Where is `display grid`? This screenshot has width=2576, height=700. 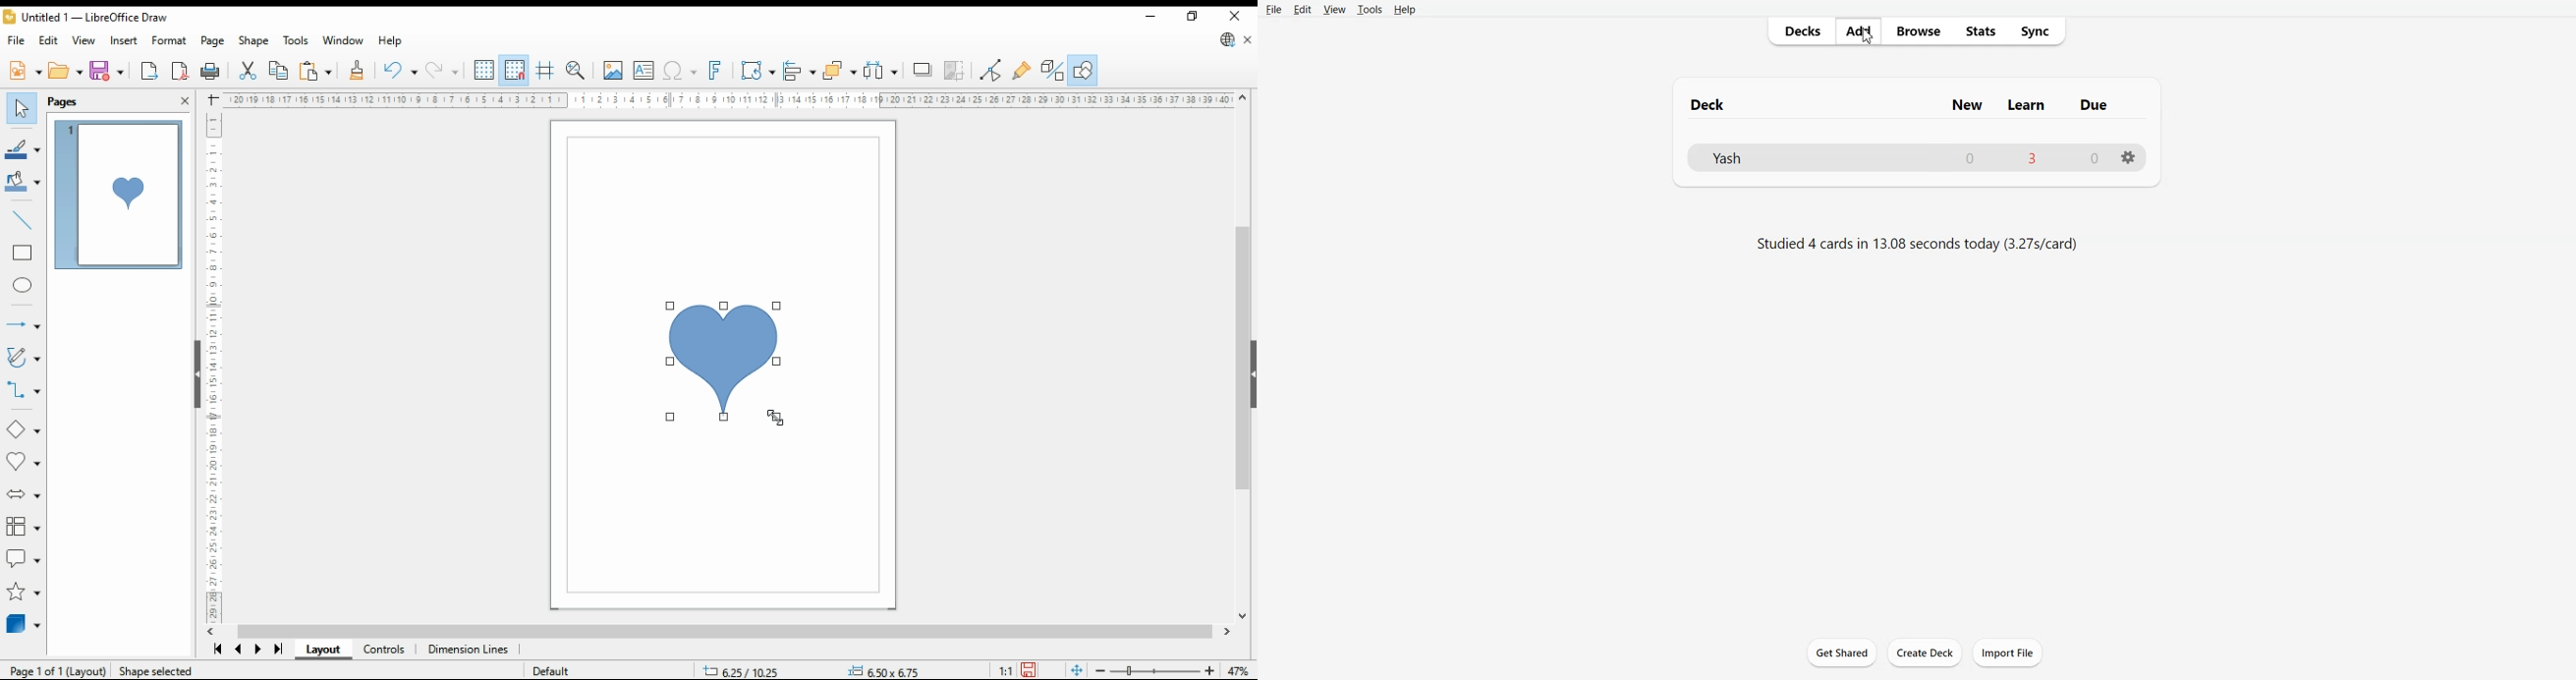 display grid is located at coordinates (484, 71).